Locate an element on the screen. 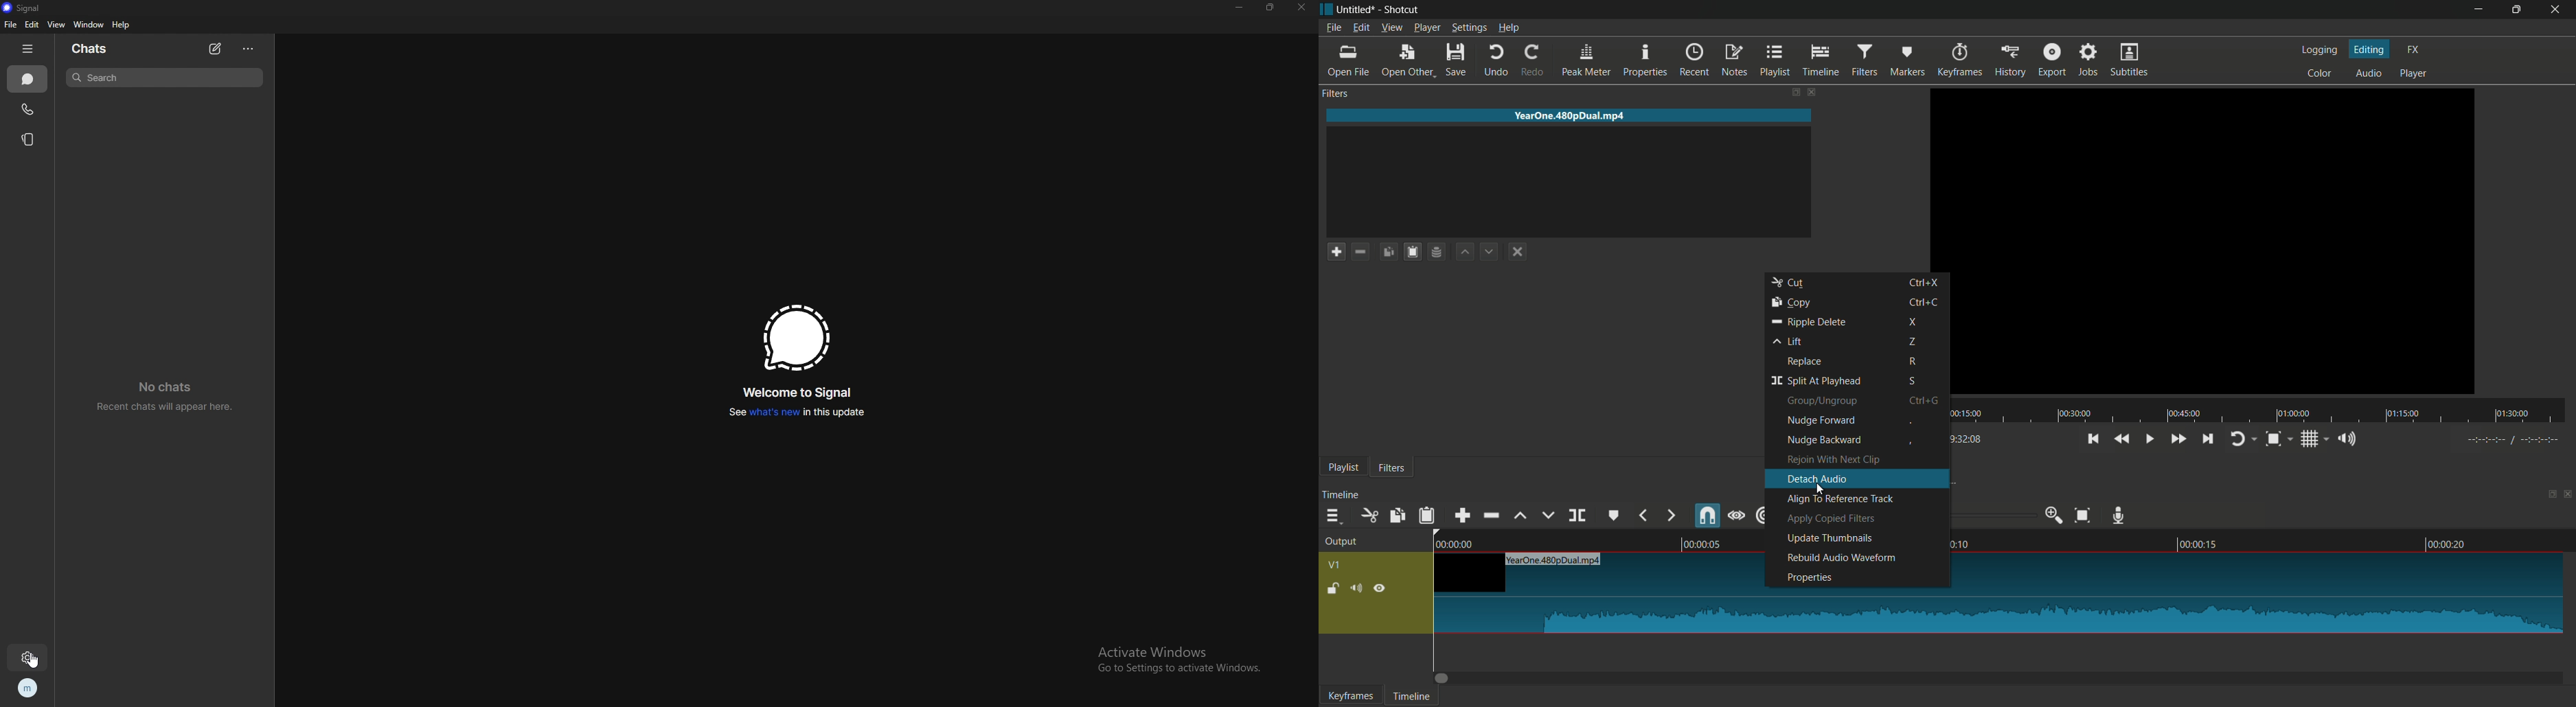 Image resolution: width=2576 pixels, height=728 pixels. welcome to signal is located at coordinates (799, 393).